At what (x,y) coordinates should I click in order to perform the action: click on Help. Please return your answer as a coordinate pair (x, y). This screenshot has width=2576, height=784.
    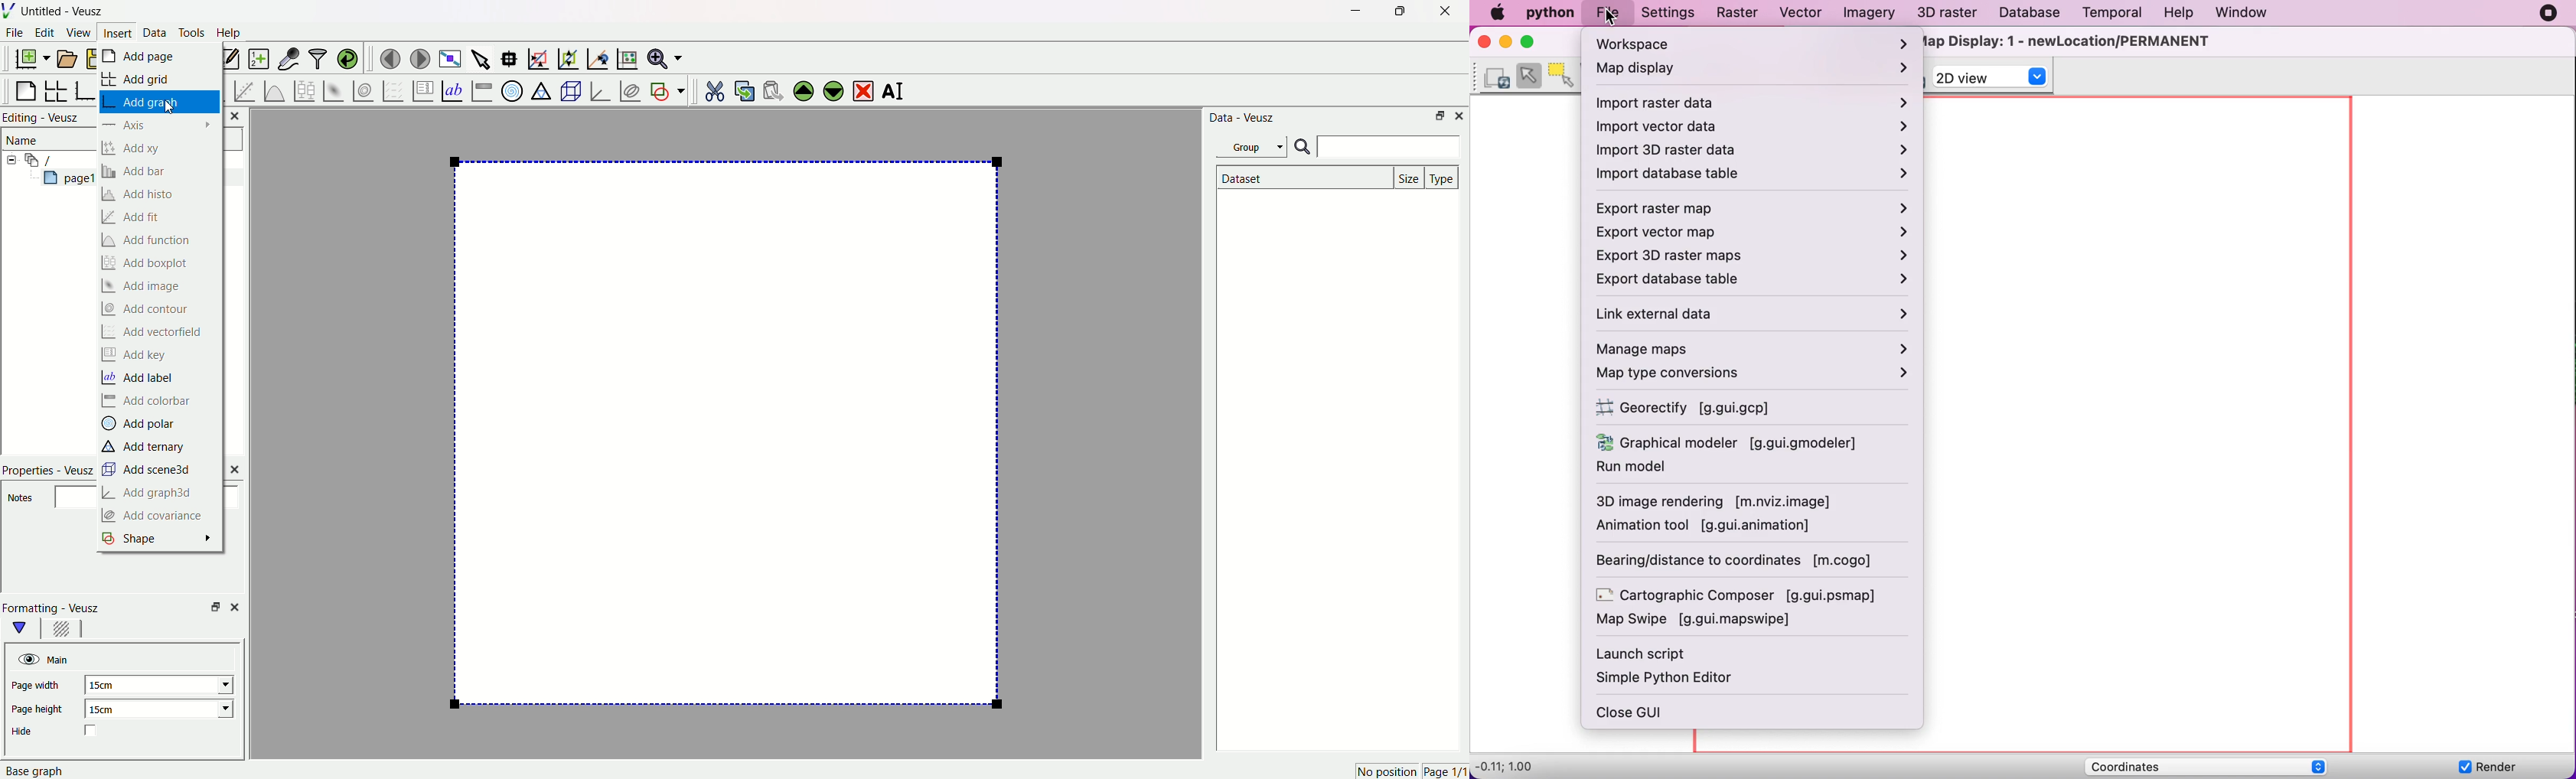
    Looking at the image, I should click on (233, 33).